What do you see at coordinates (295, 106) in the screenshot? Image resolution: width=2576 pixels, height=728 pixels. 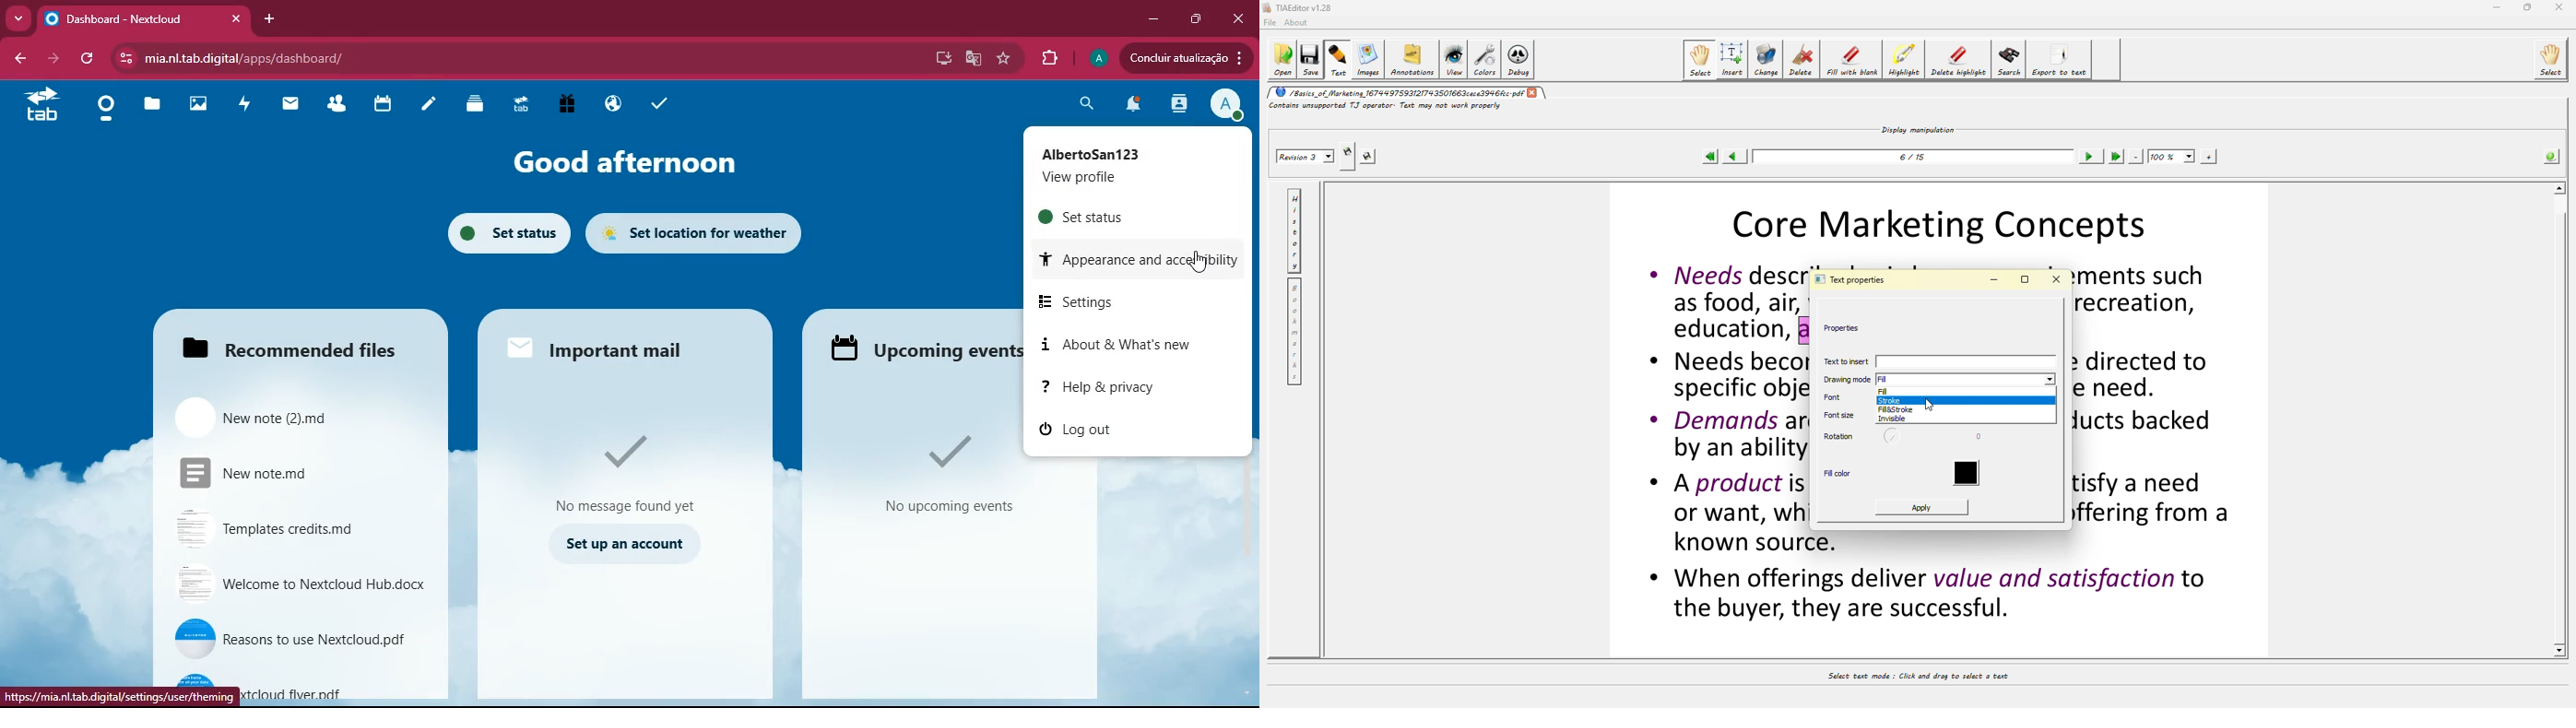 I see `mail` at bounding box center [295, 106].